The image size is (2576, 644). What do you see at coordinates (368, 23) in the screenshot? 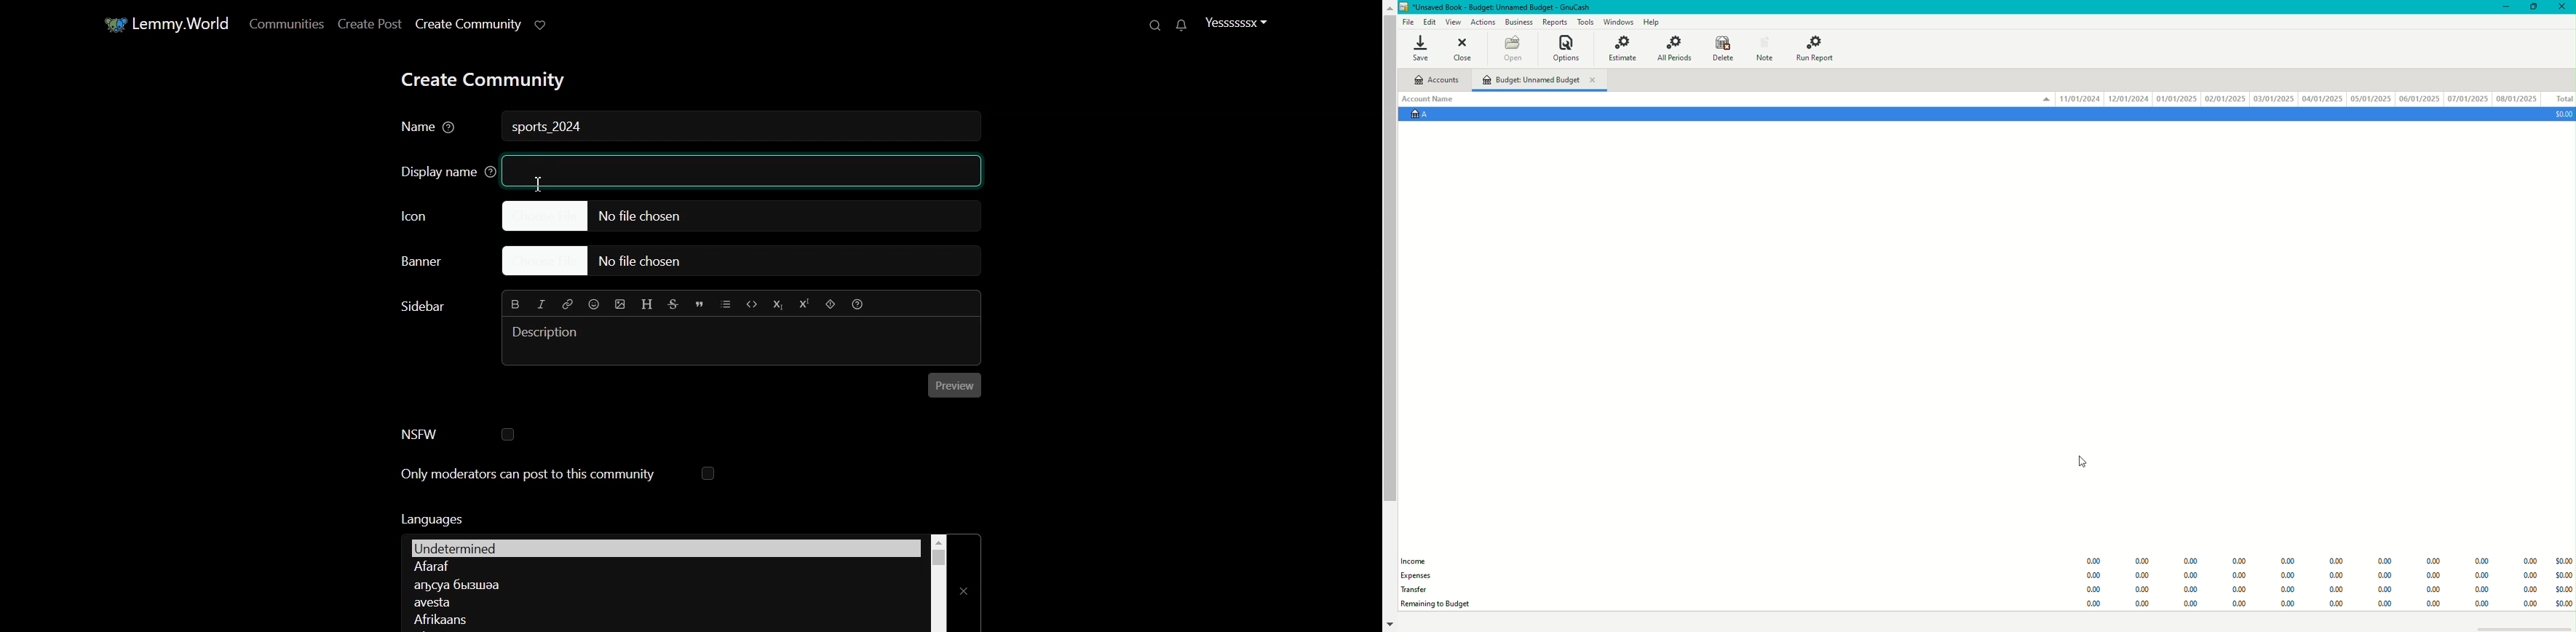
I see `Create Post` at bounding box center [368, 23].